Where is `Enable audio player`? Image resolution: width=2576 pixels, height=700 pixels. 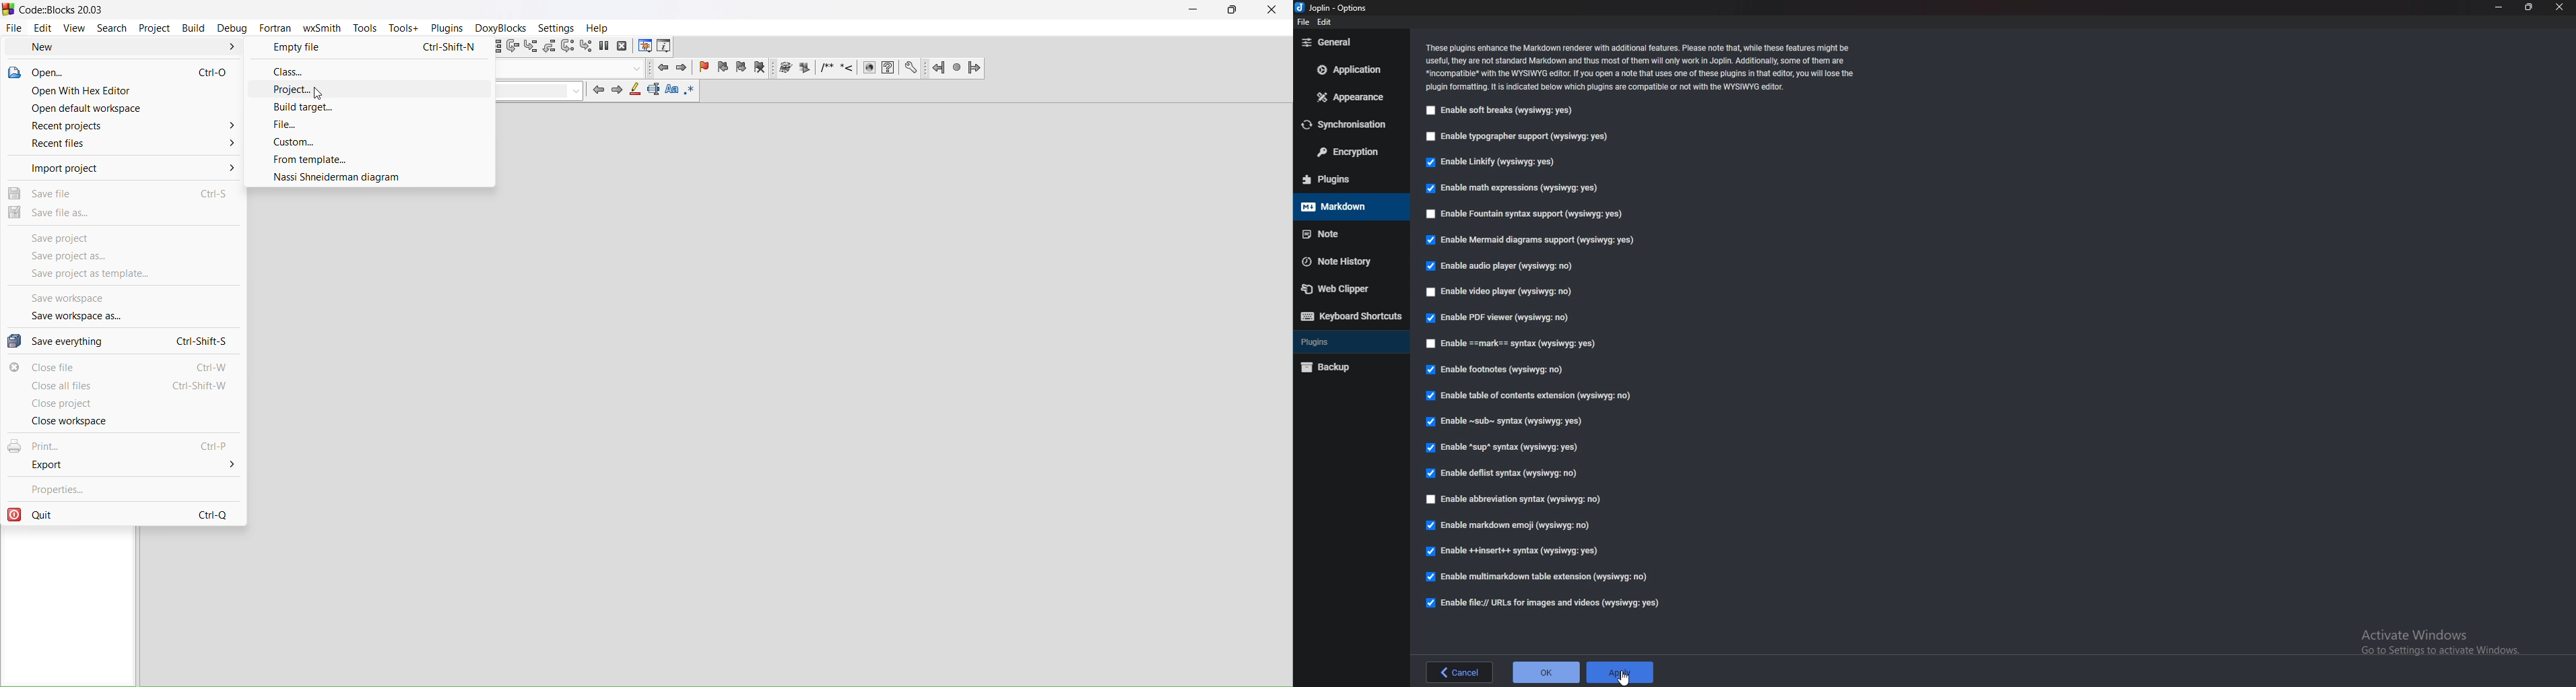 Enable audio player is located at coordinates (1500, 267).